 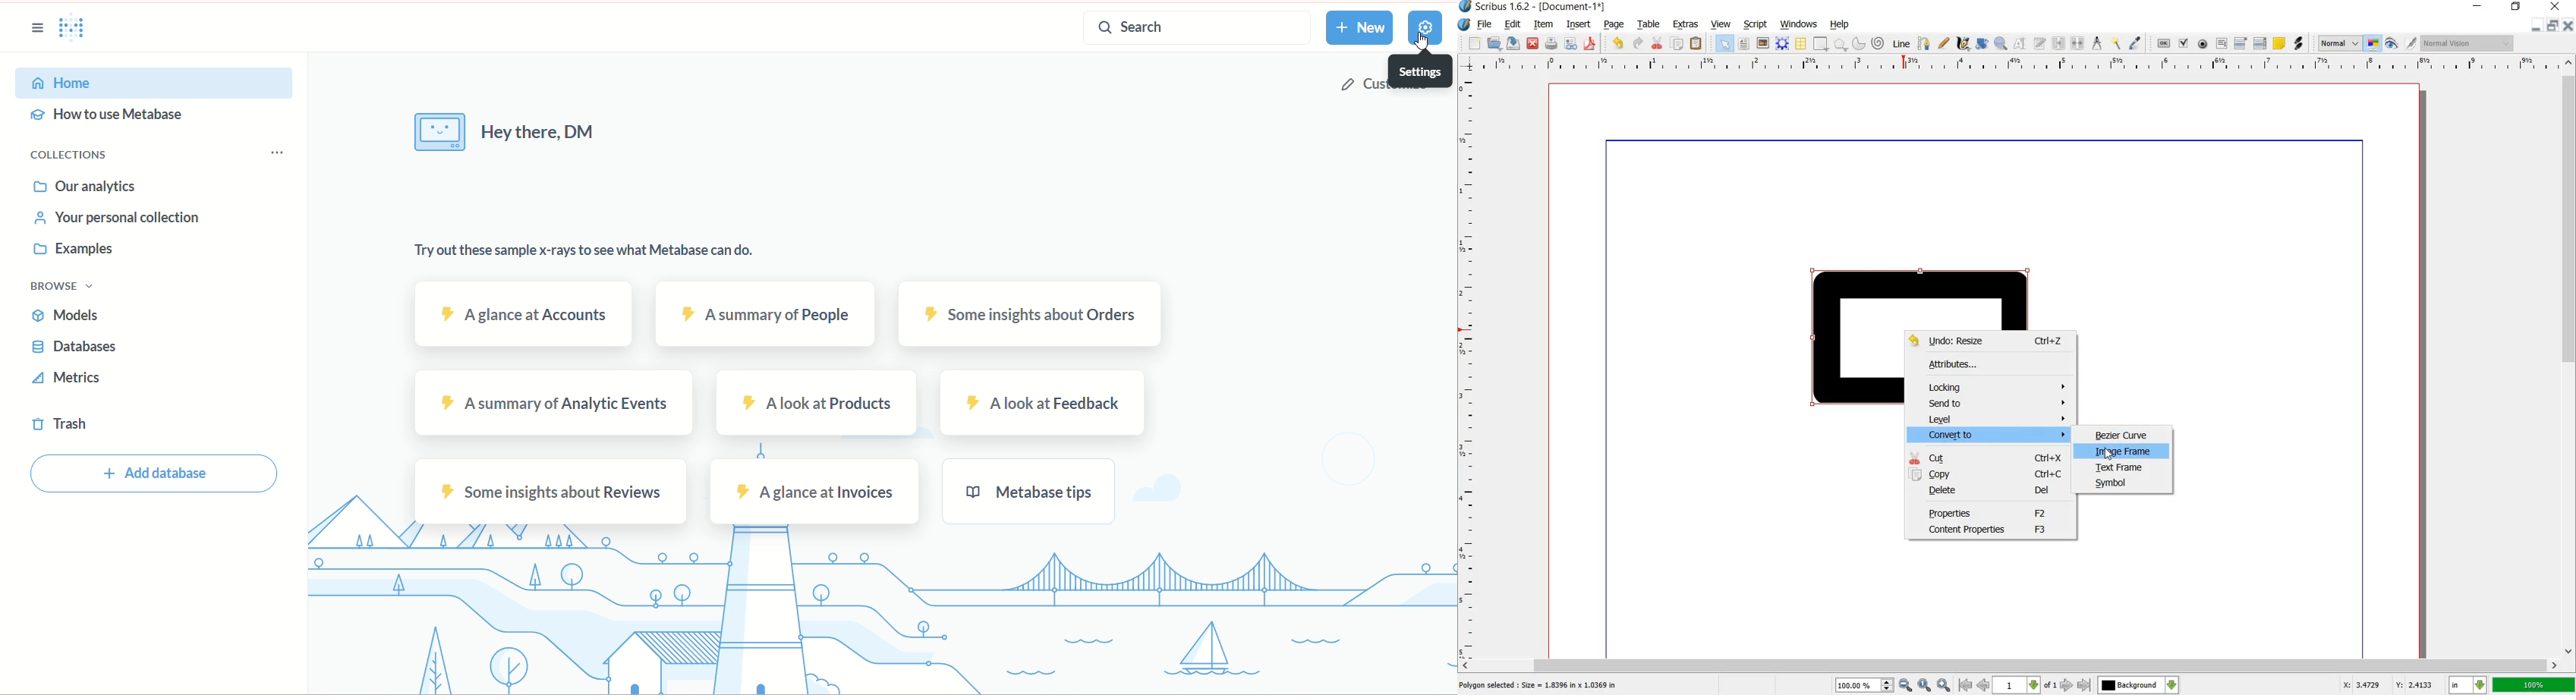 What do you see at coordinates (2024, 684) in the screenshot?
I see `page number drop down box` at bounding box center [2024, 684].